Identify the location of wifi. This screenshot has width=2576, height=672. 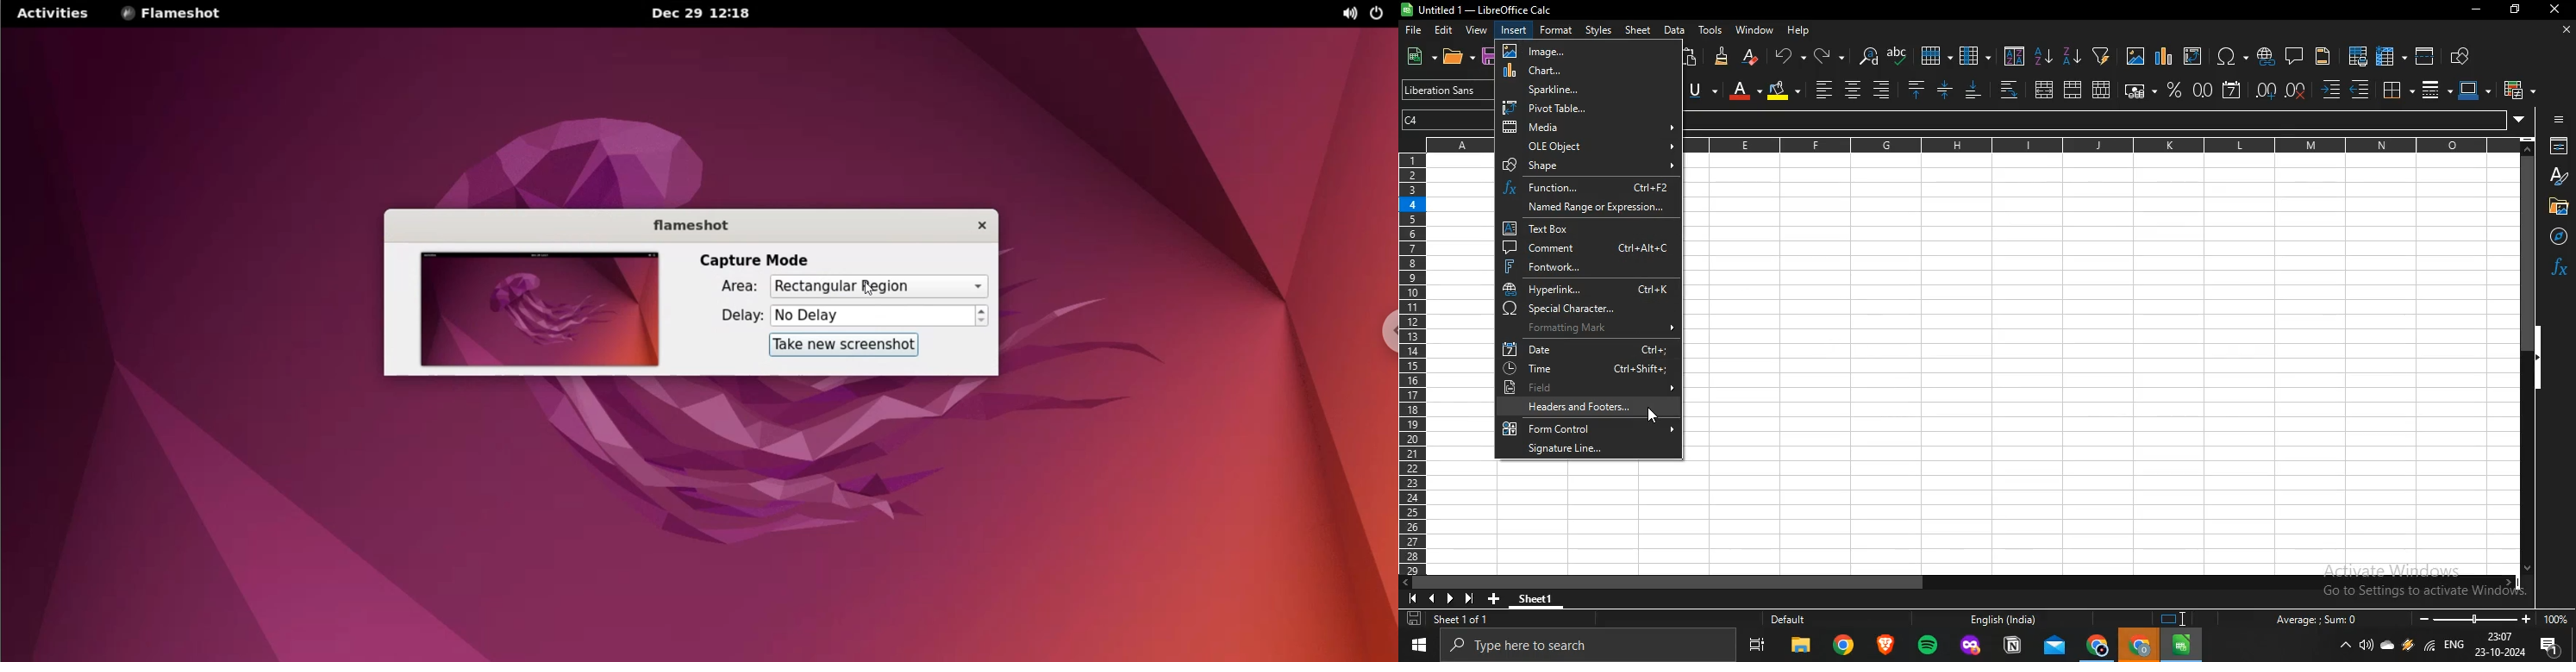
(2429, 649).